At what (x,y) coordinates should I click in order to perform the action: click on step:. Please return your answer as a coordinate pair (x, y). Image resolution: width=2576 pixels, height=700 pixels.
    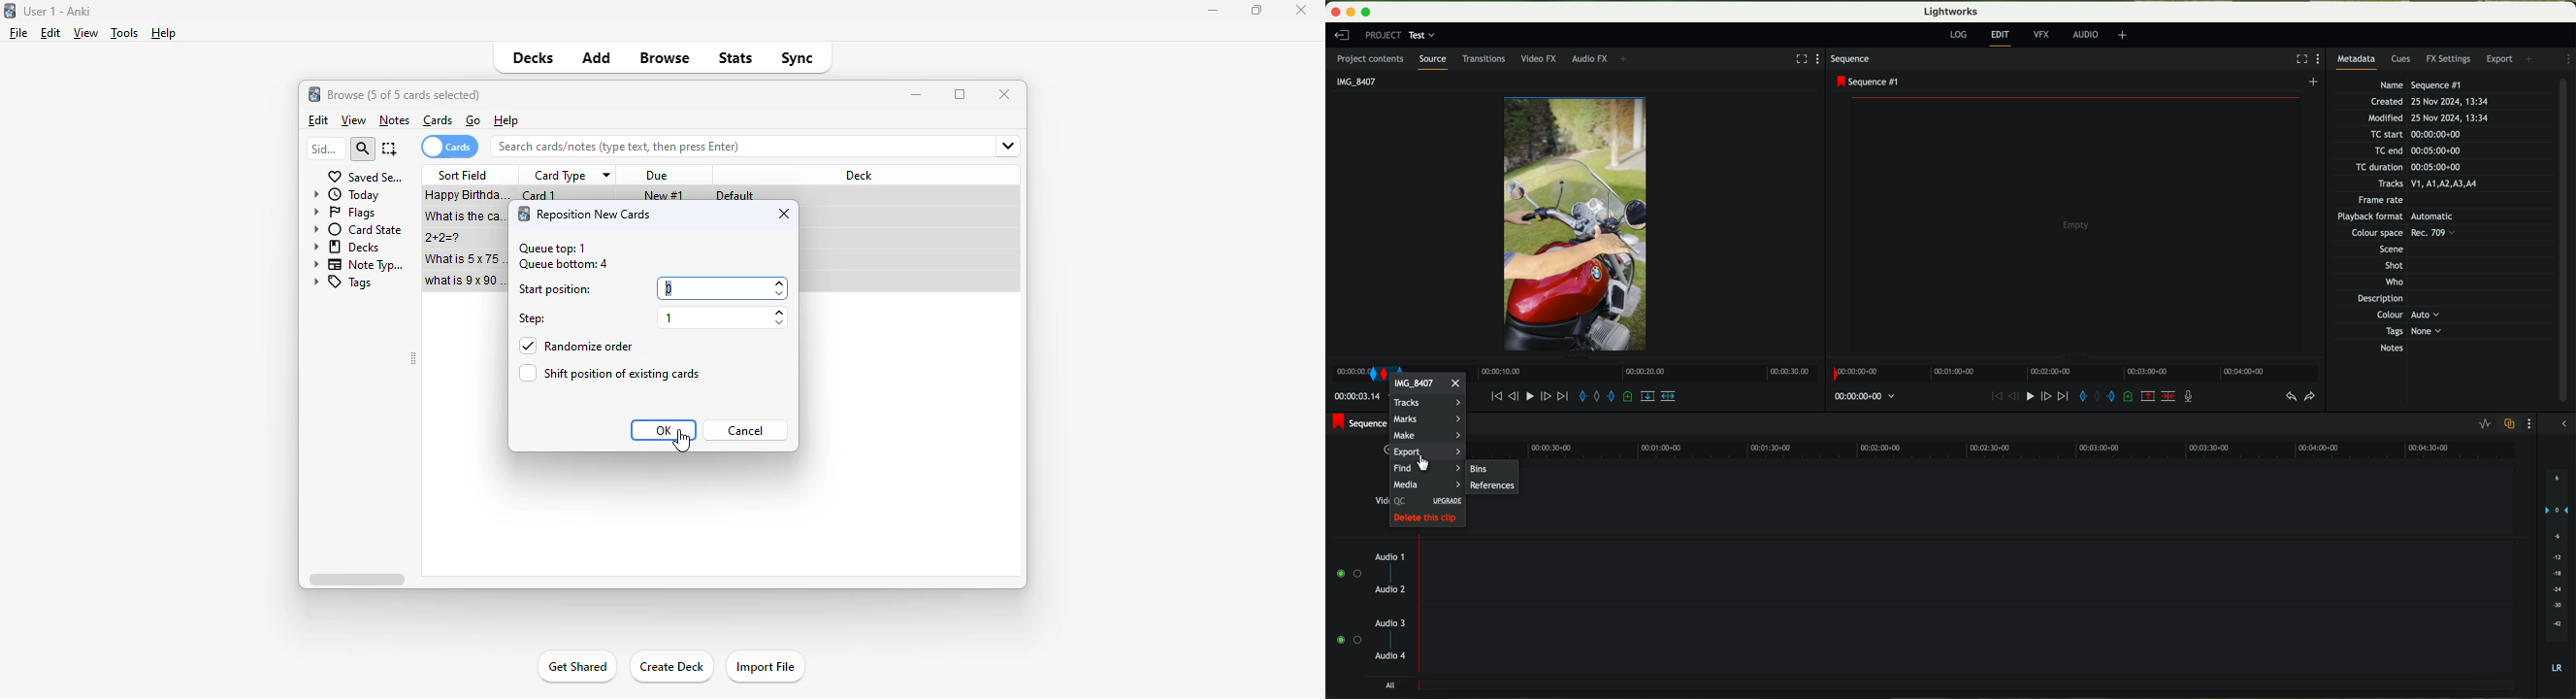
    Looking at the image, I should click on (531, 319).